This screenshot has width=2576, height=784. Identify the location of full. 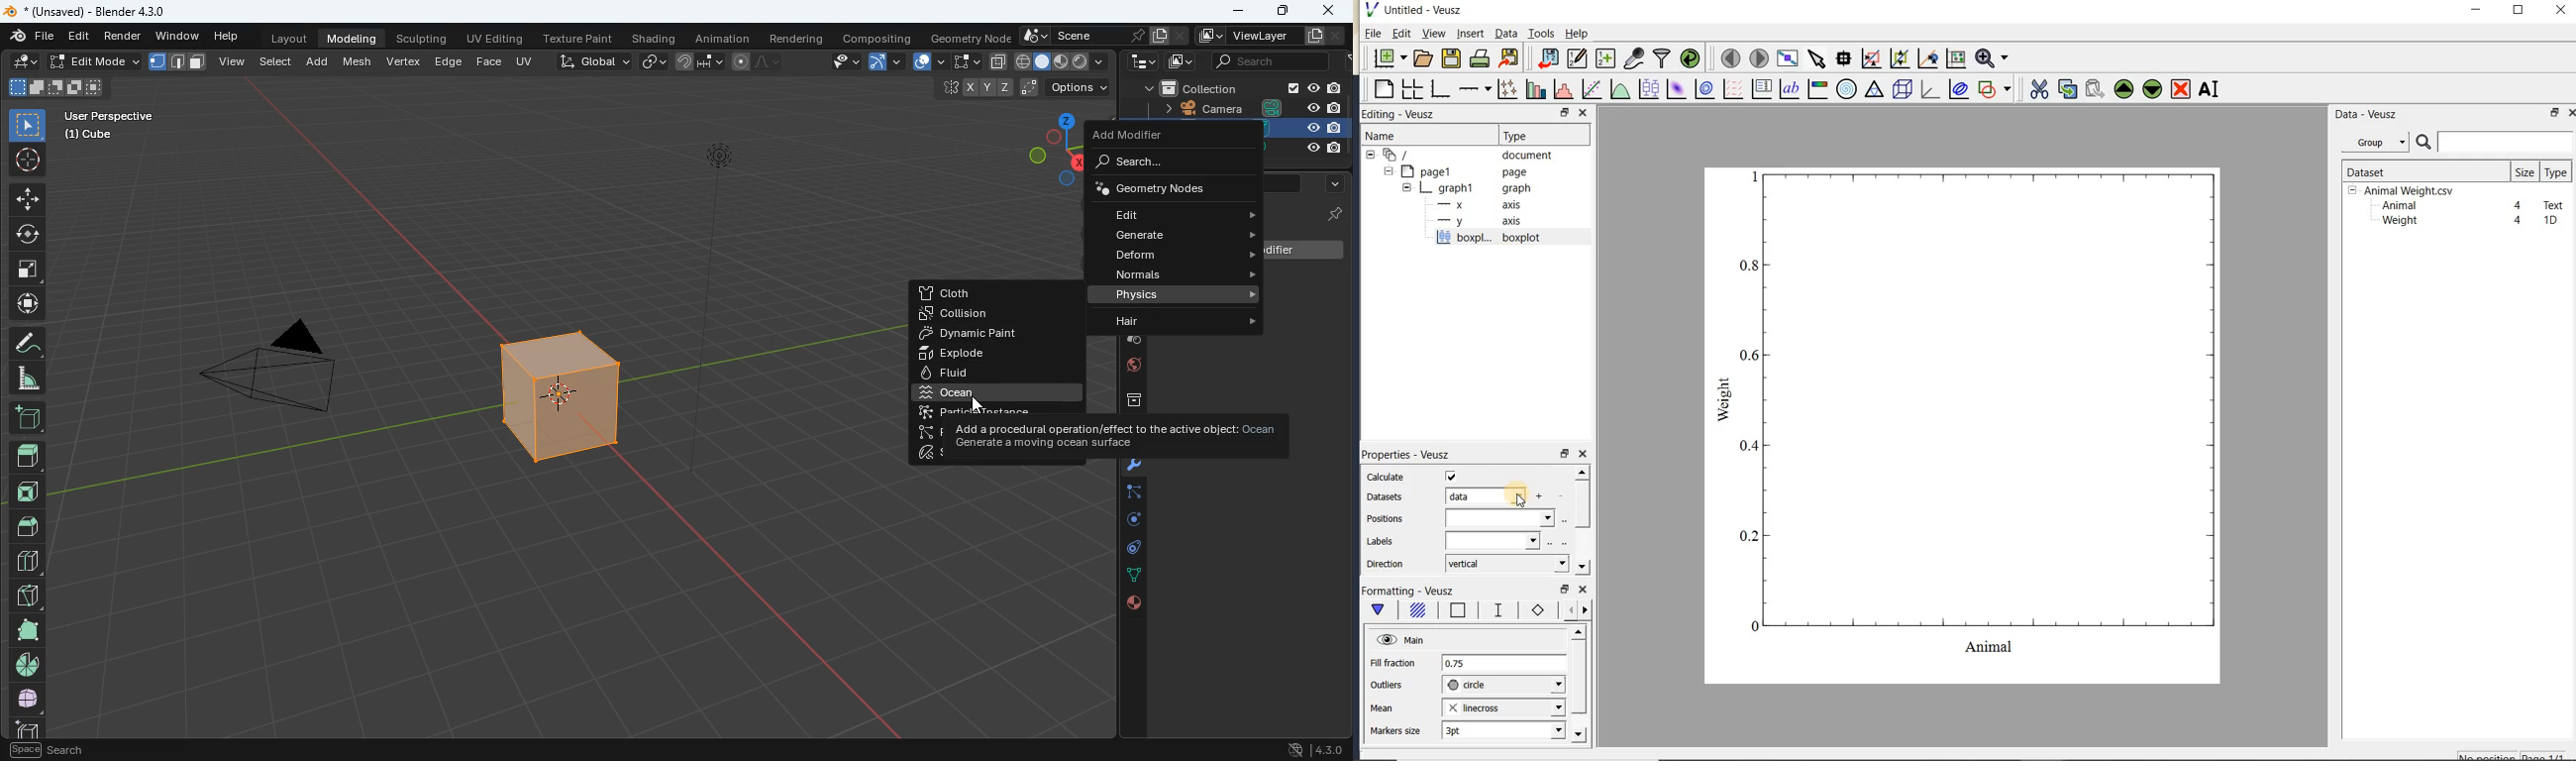
(30, 697).